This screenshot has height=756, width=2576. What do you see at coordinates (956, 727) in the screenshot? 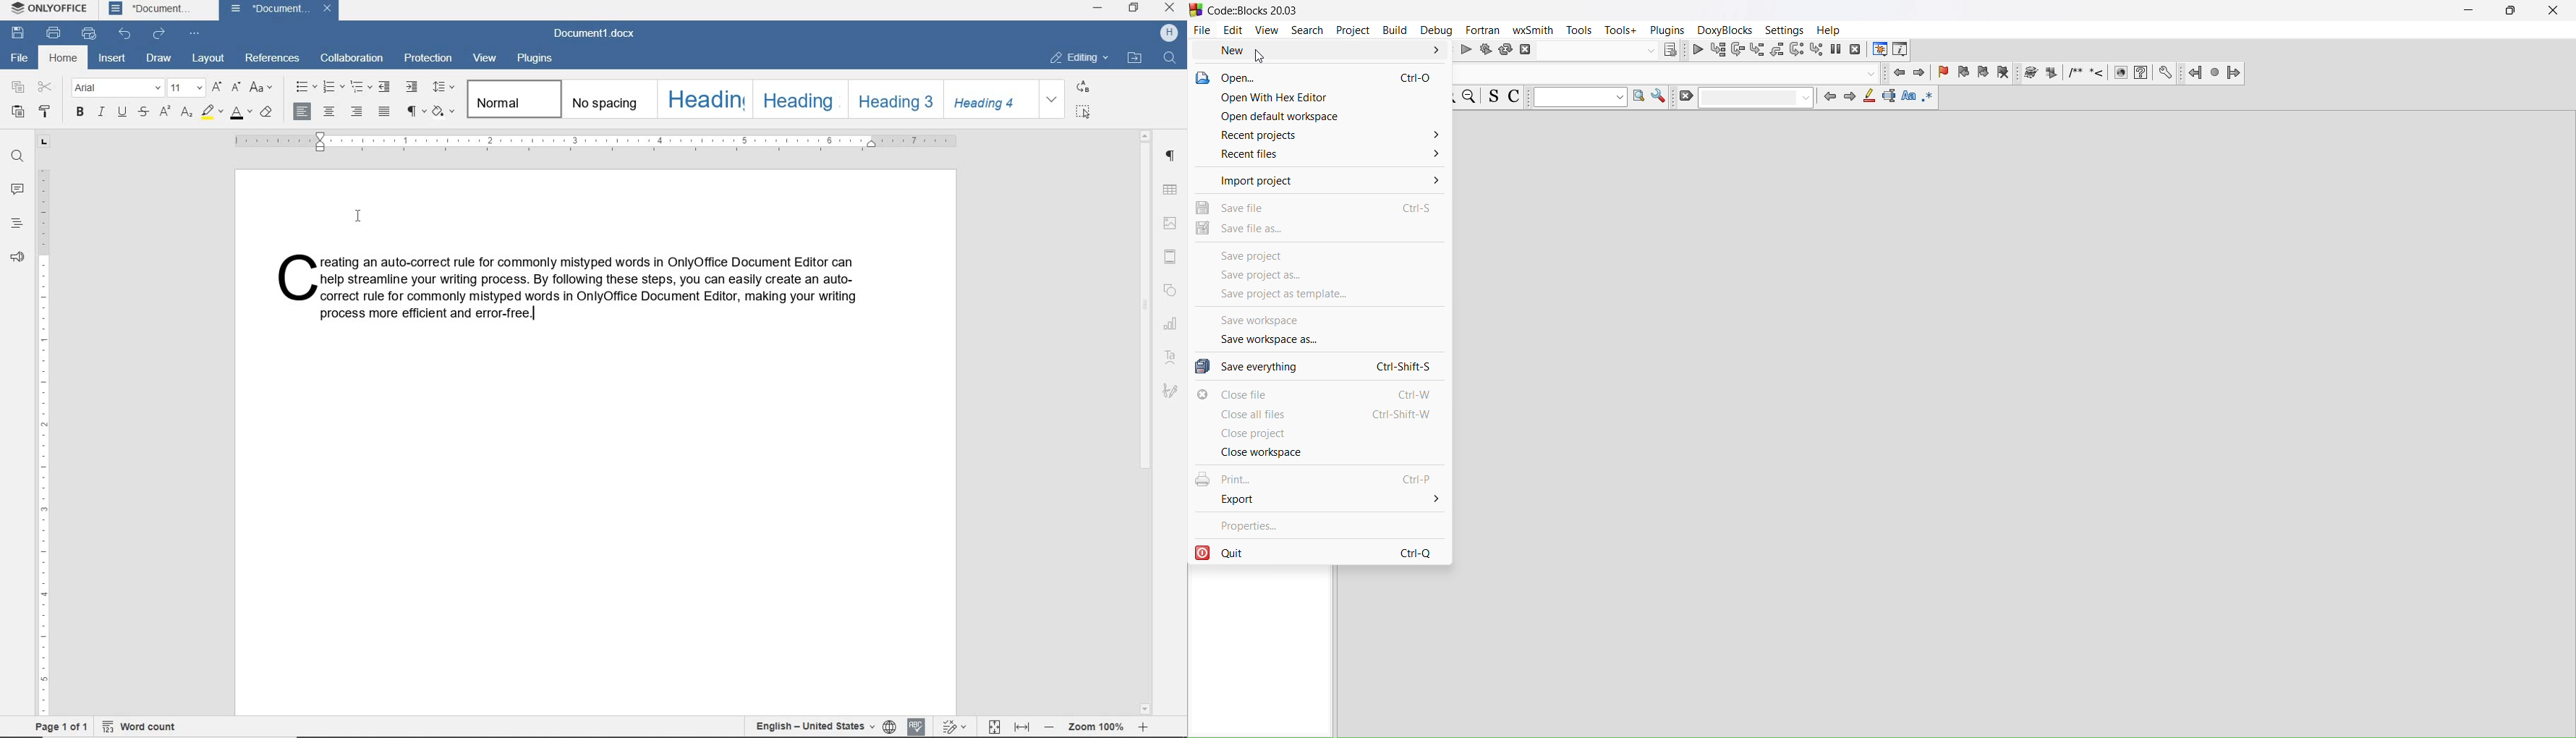
I see `TRACK CHANGES` at bounding box center [956, 727].